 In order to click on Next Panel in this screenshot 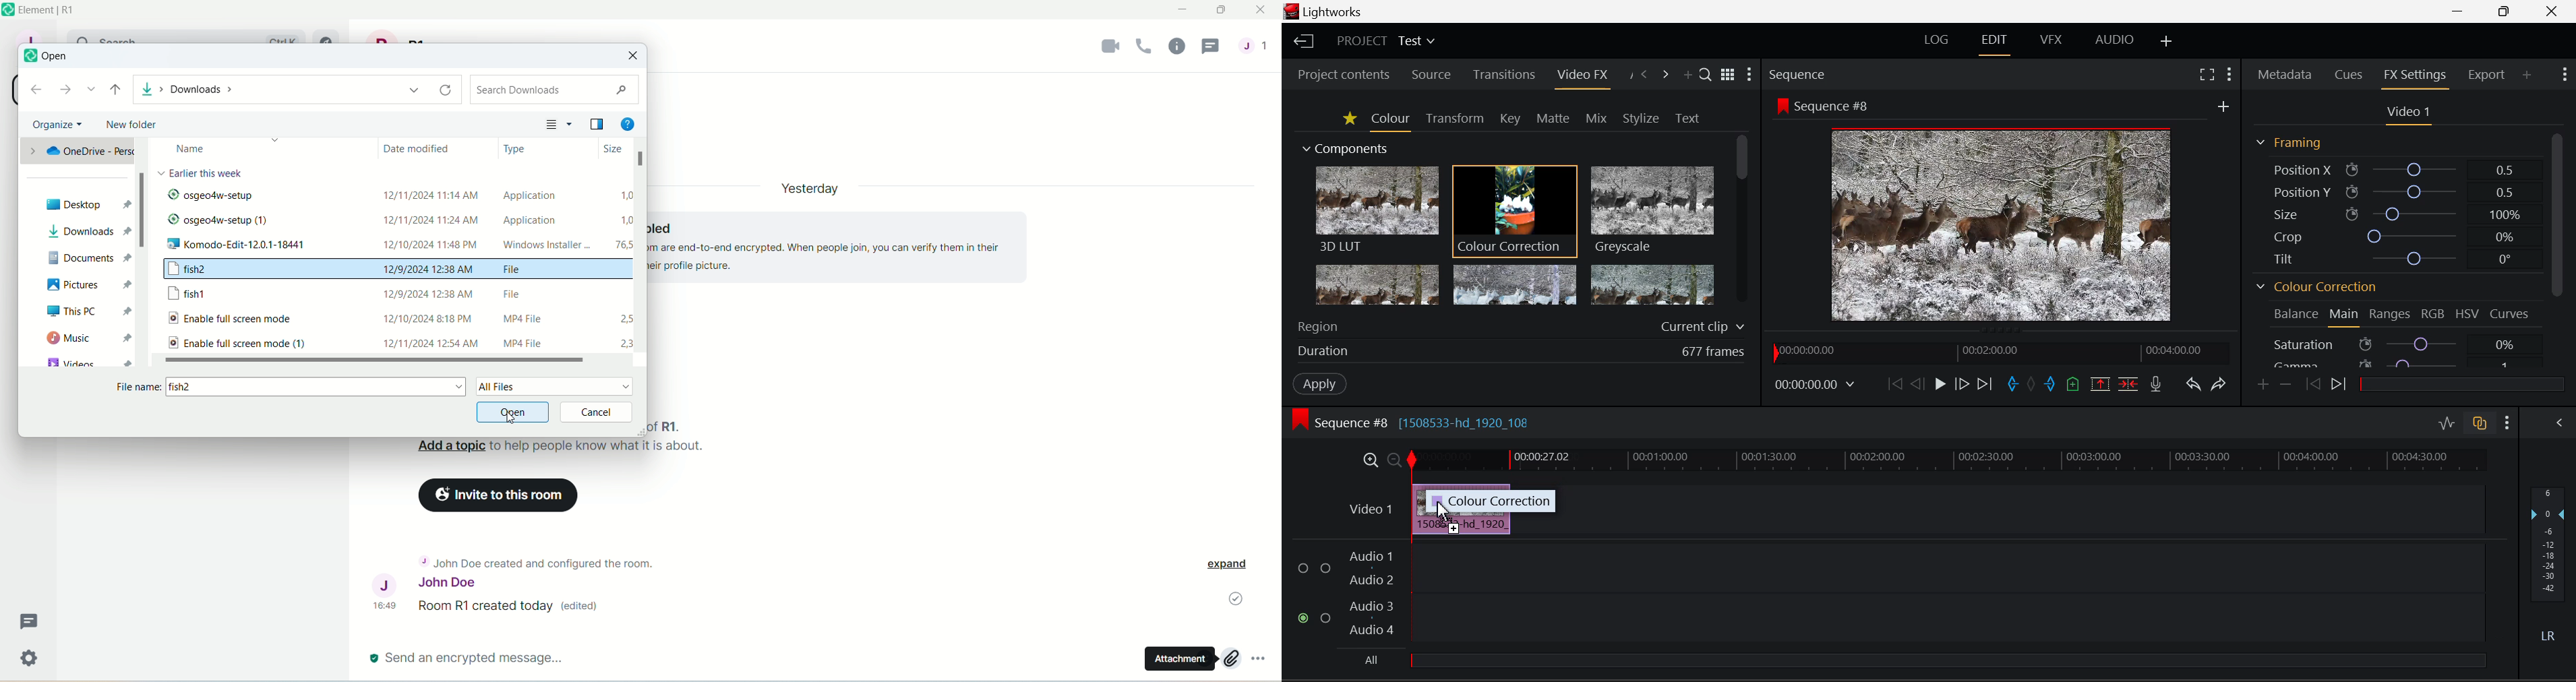, I will do `click(1665, 73)`.